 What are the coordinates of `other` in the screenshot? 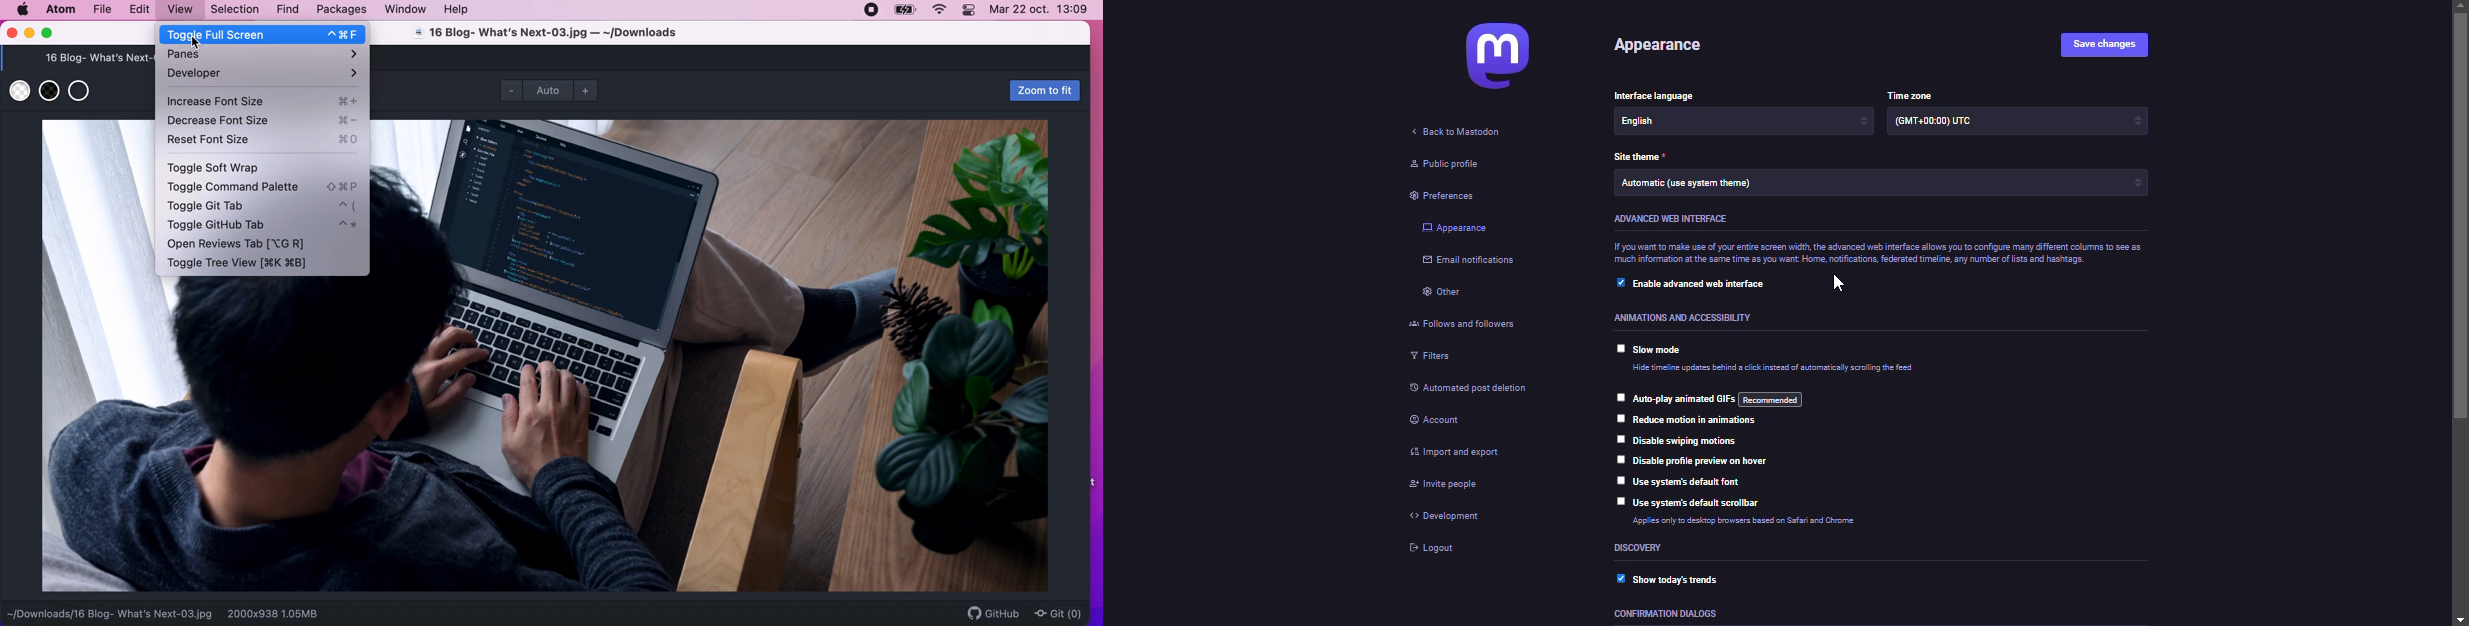 It's located at (1444, 293).